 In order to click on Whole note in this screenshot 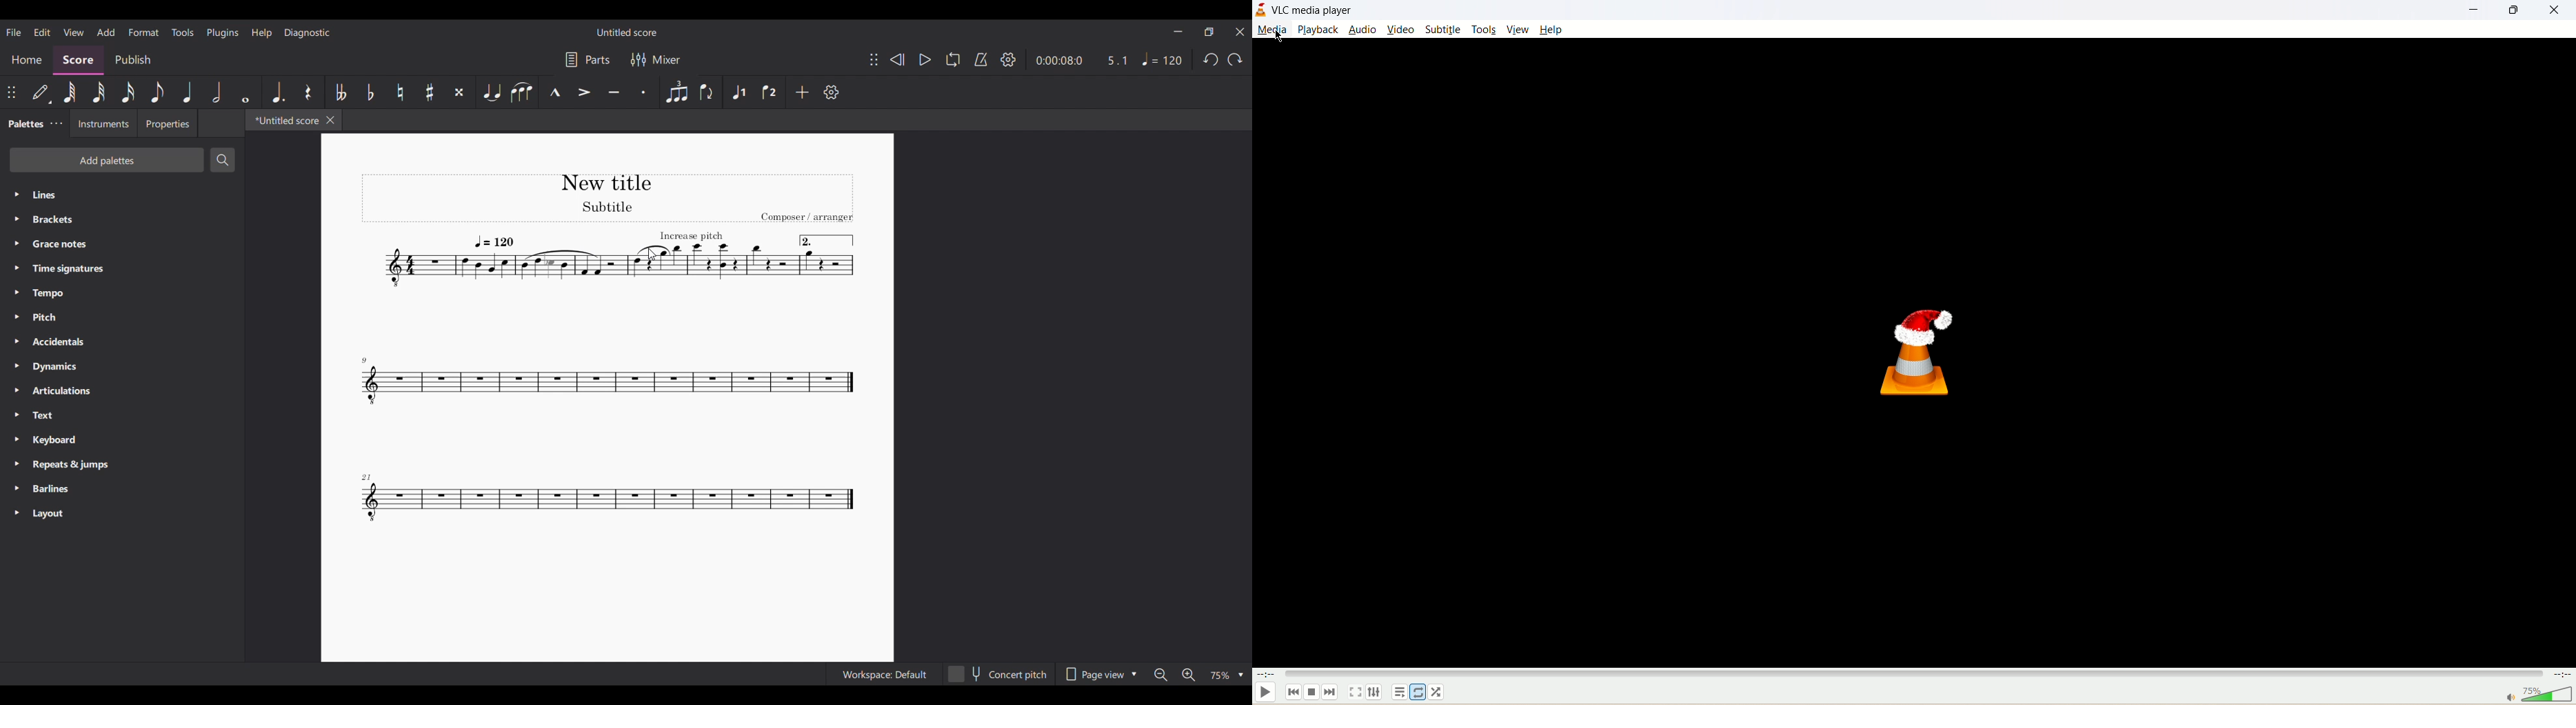, I will do `click(245, 92)`.